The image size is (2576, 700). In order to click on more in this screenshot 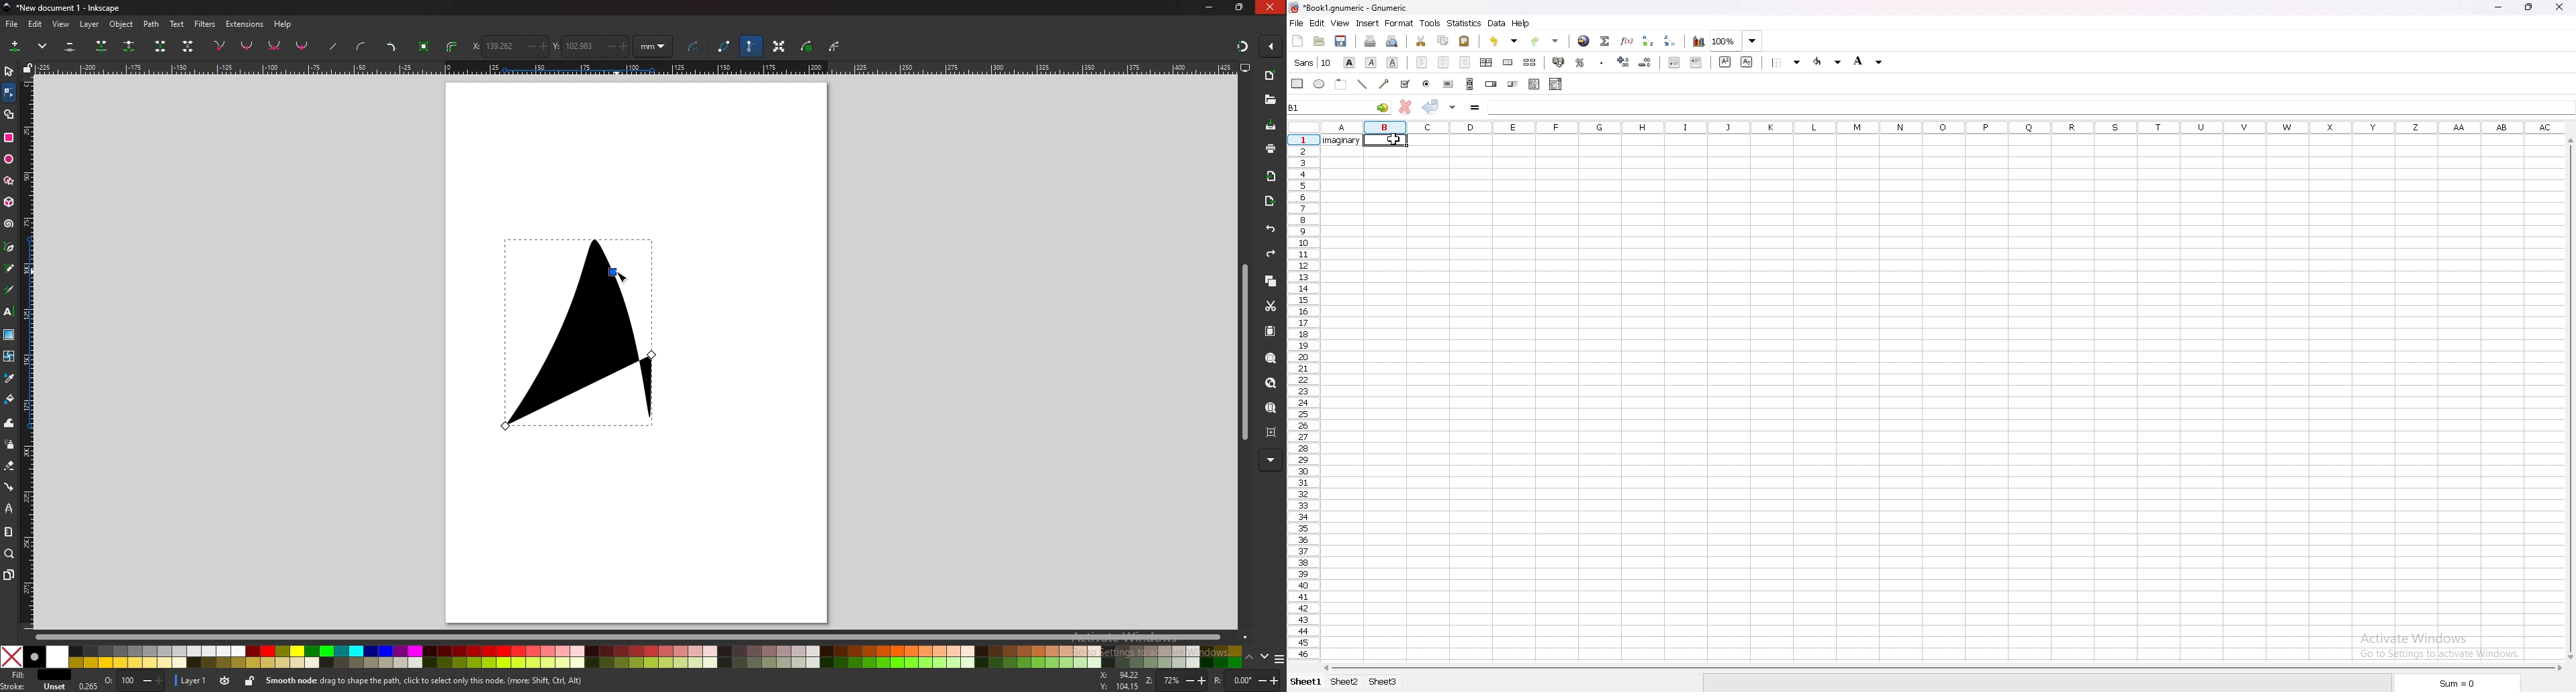, I will do `click(42, 46)`.